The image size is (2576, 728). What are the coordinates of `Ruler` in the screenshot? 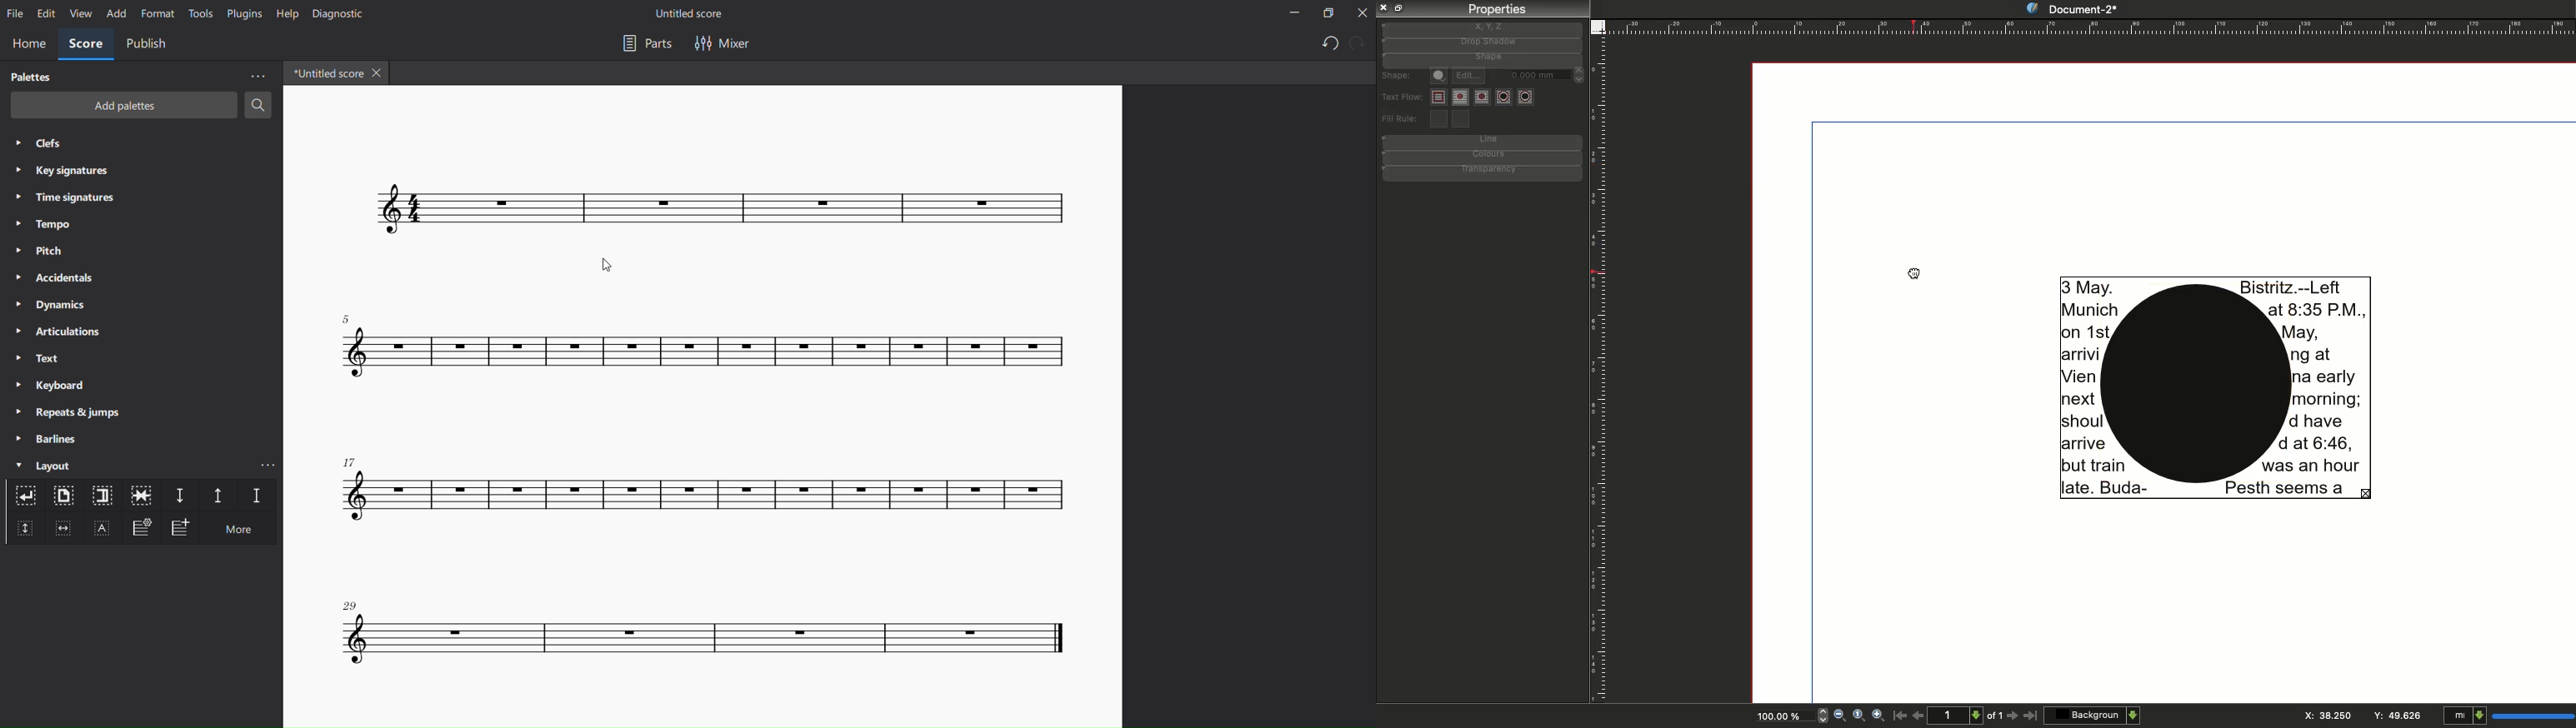 It's located at (1597, 372).